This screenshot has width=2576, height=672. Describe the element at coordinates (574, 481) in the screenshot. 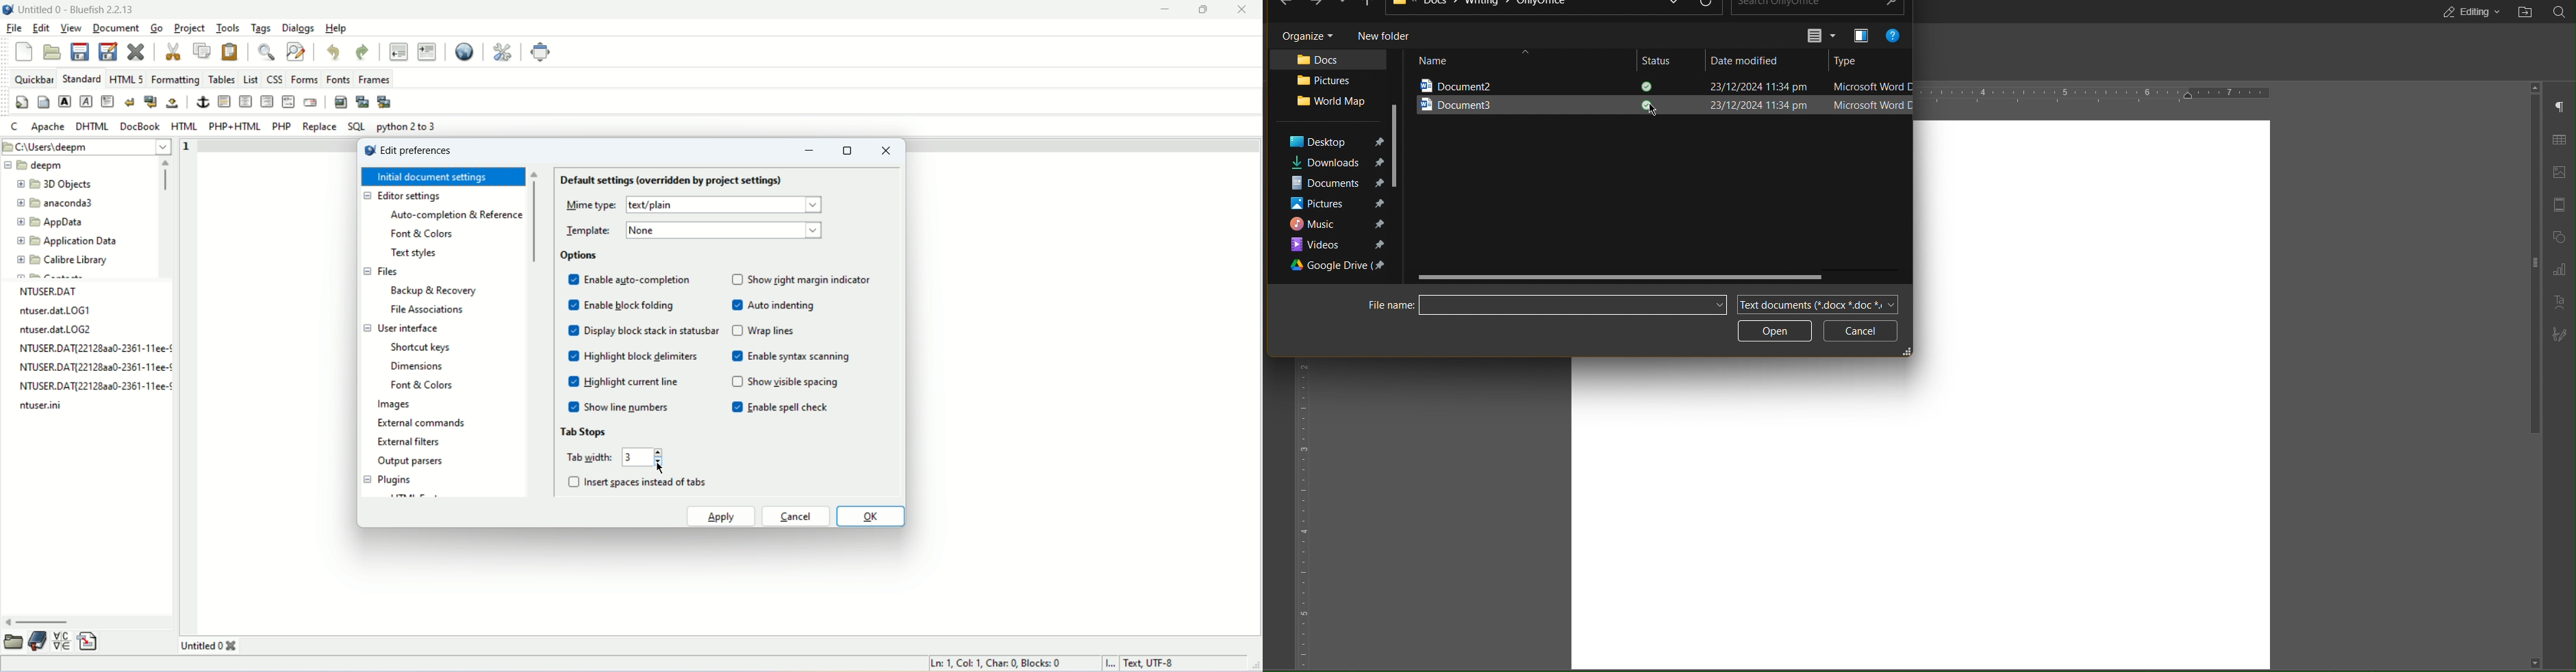

I see `check box` at that location.